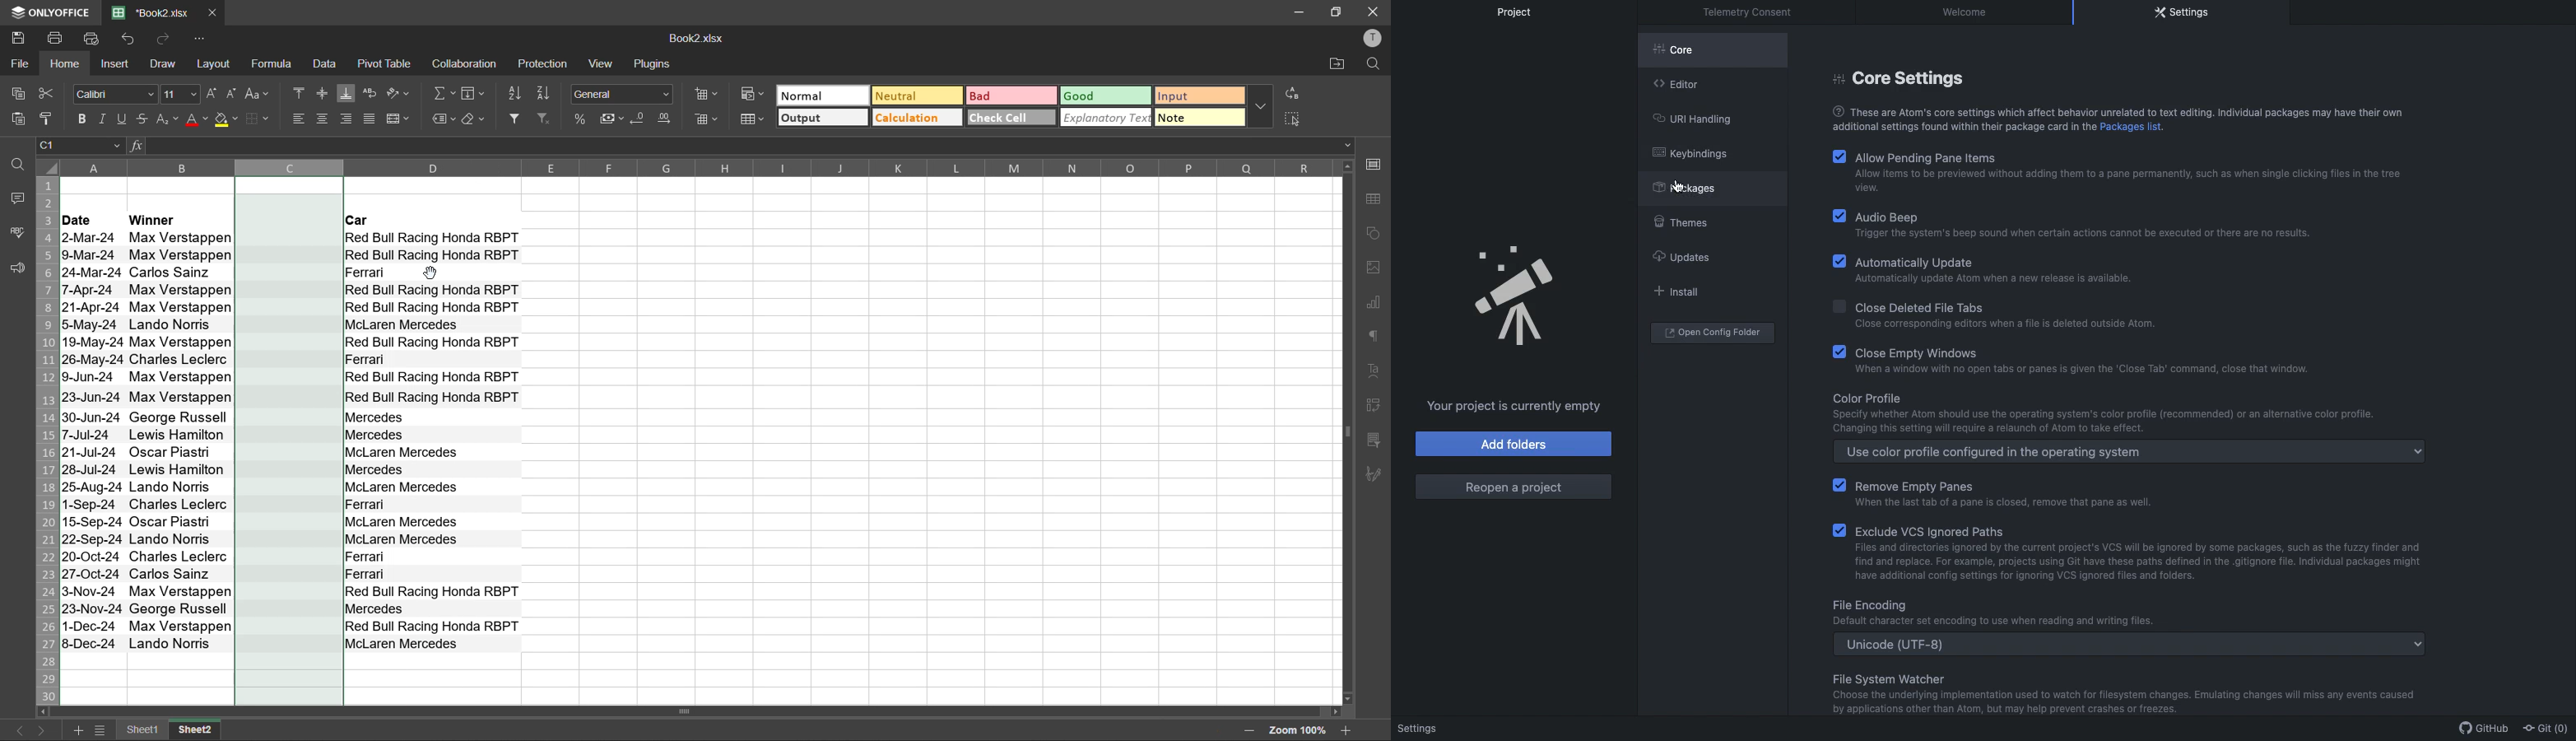 This screenshot has width=2576, height=756. What do you see at coordinates (18, 167) in the screenshot?
I see `find` at bounding box center [18, 167].